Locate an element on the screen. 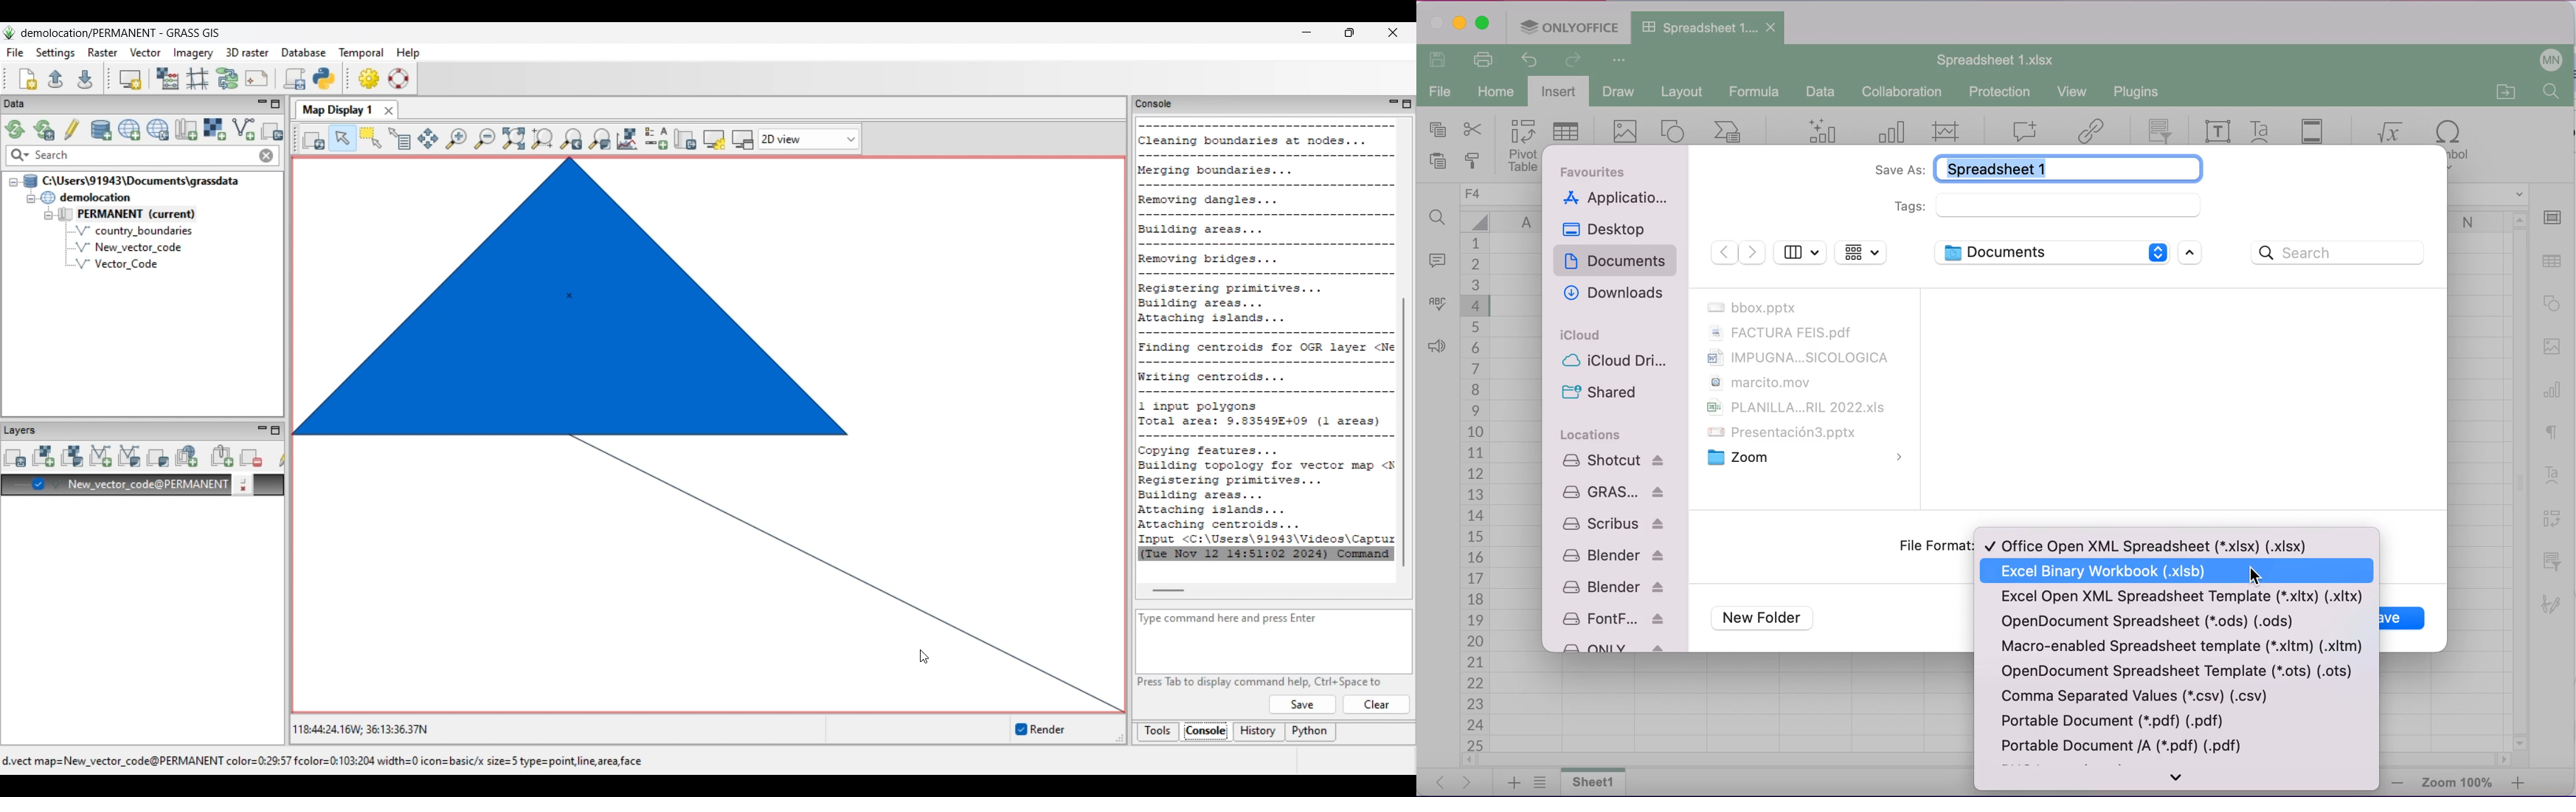  save is located at coordinates (2390, 618).